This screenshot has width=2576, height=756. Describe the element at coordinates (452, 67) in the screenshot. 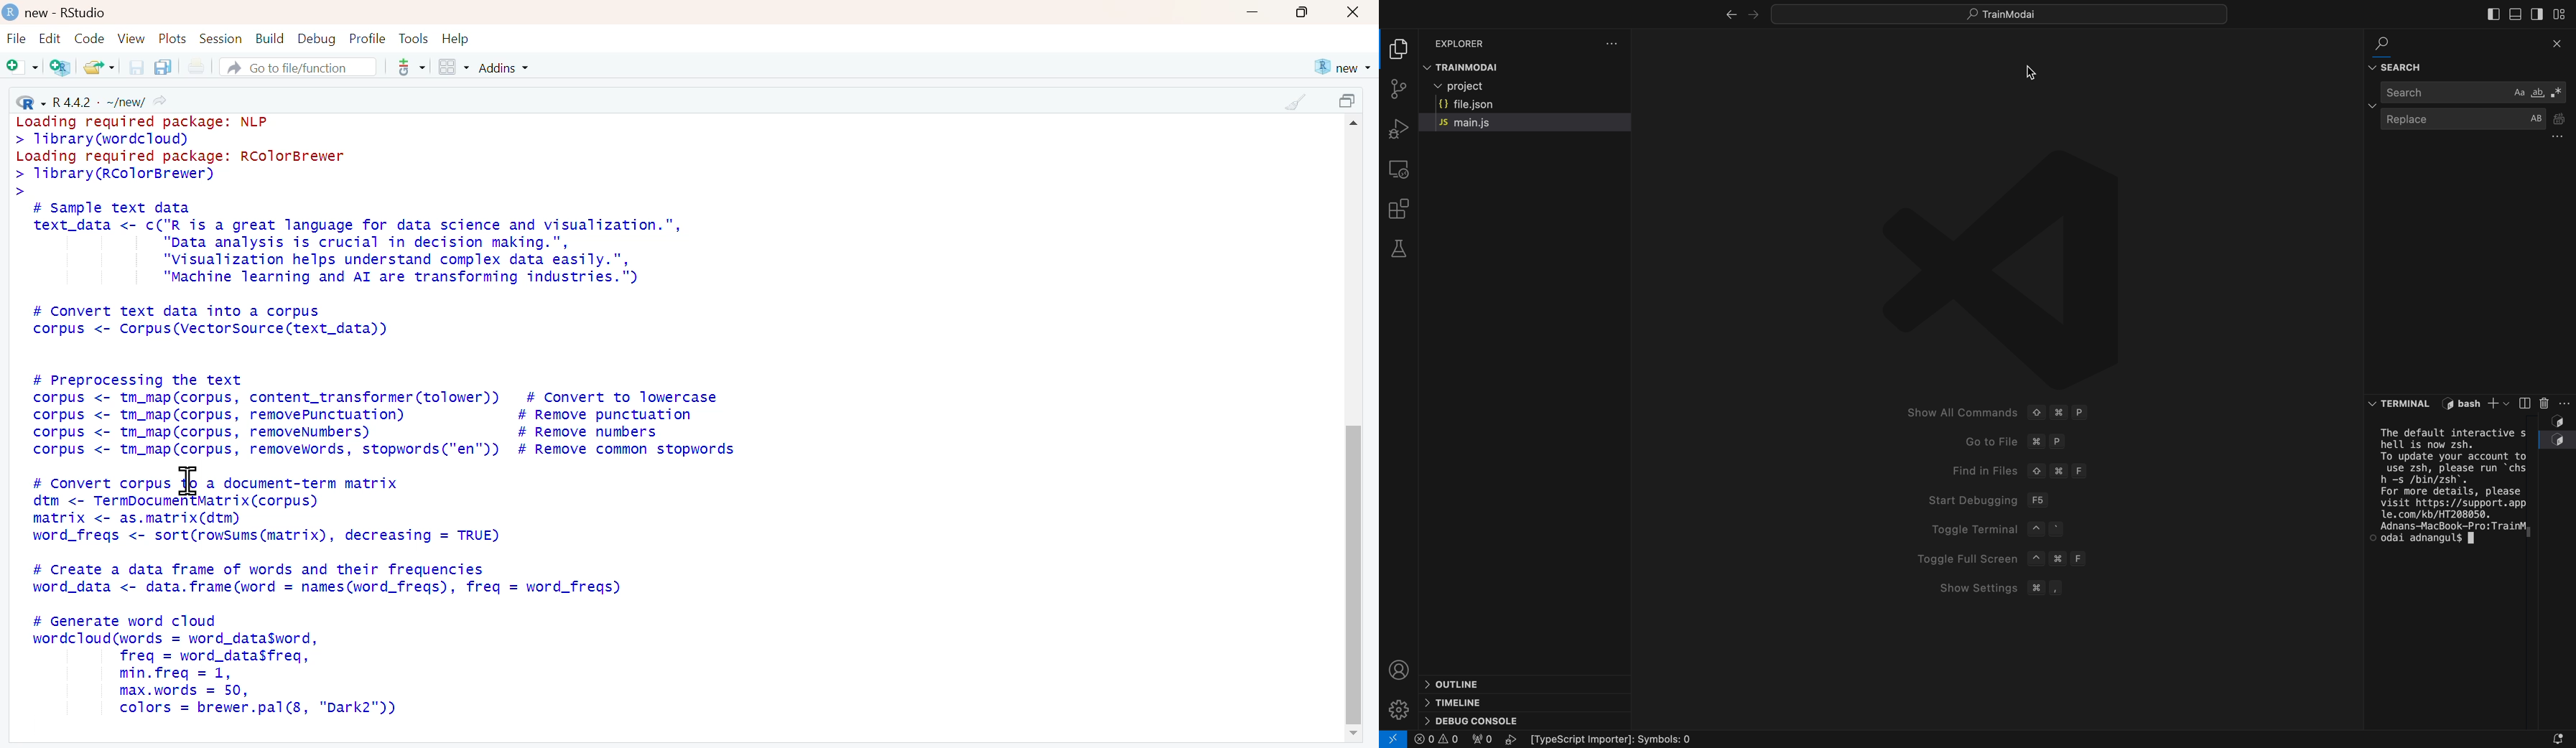

I see `Workspace panes` at that location.